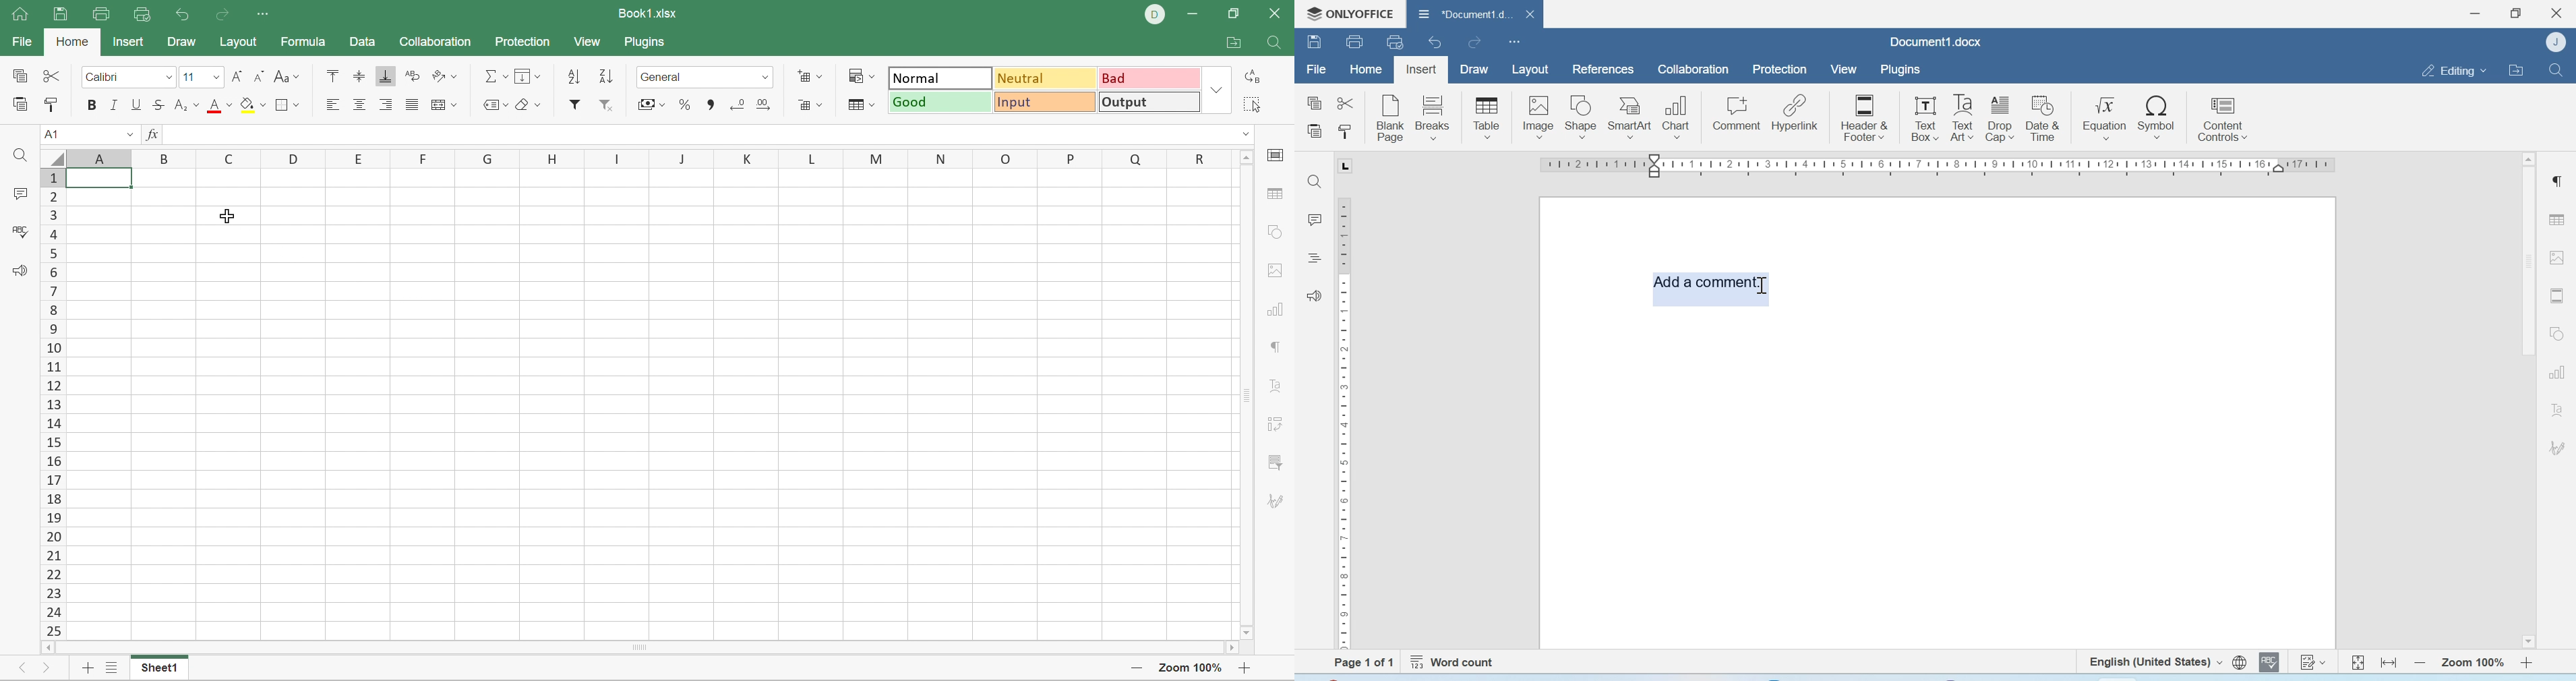 The image size is (2576, 700). What do you see at coordinates (289, 105) in the screenshot?
I see `Borders` at bounding box center [289, 105].